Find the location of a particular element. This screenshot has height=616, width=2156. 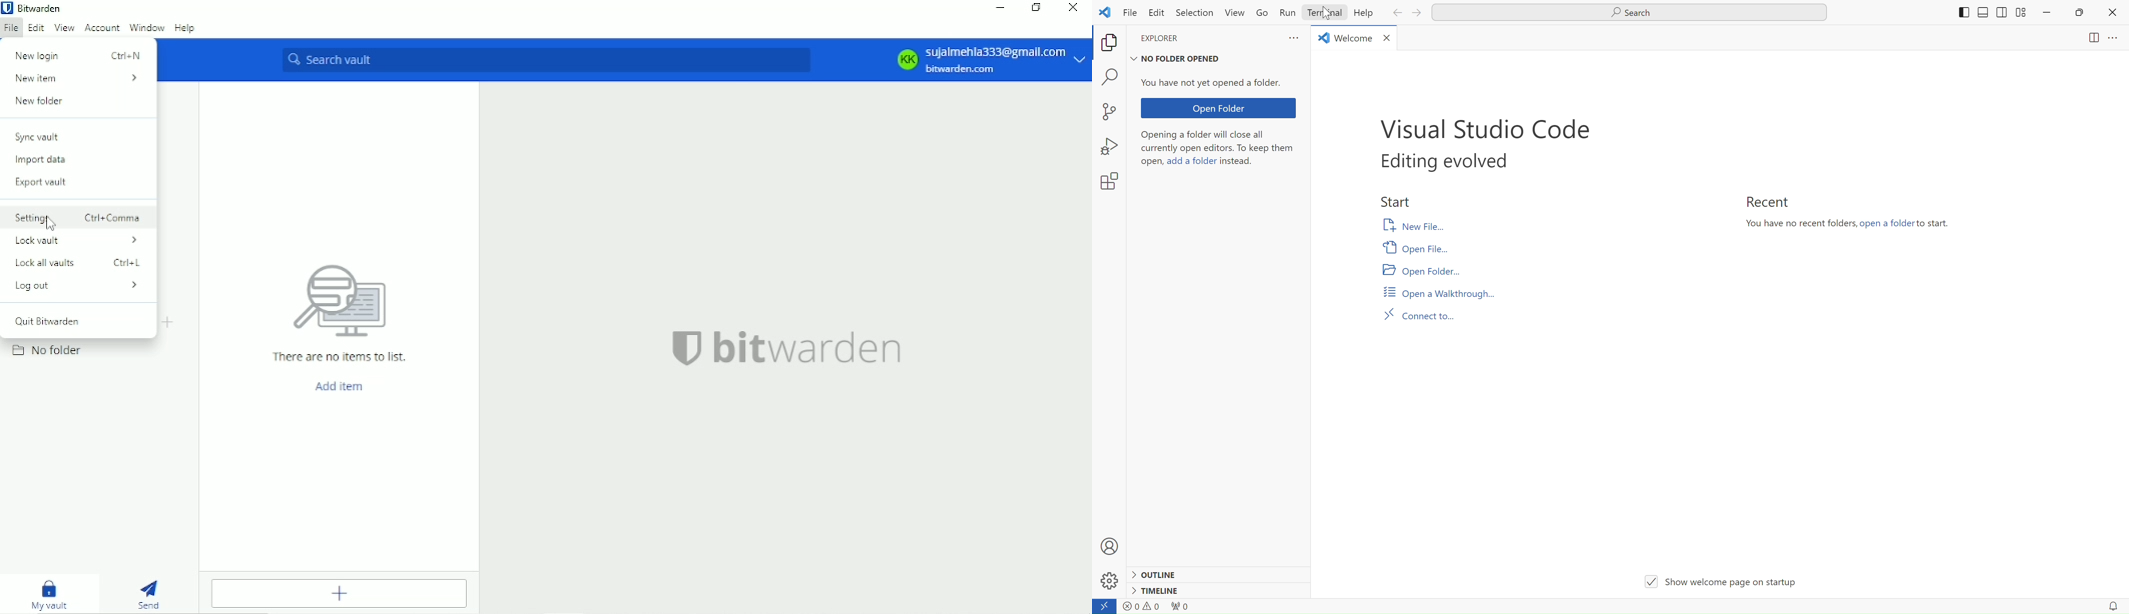

Terminal is located at coordinates (1323, 13).